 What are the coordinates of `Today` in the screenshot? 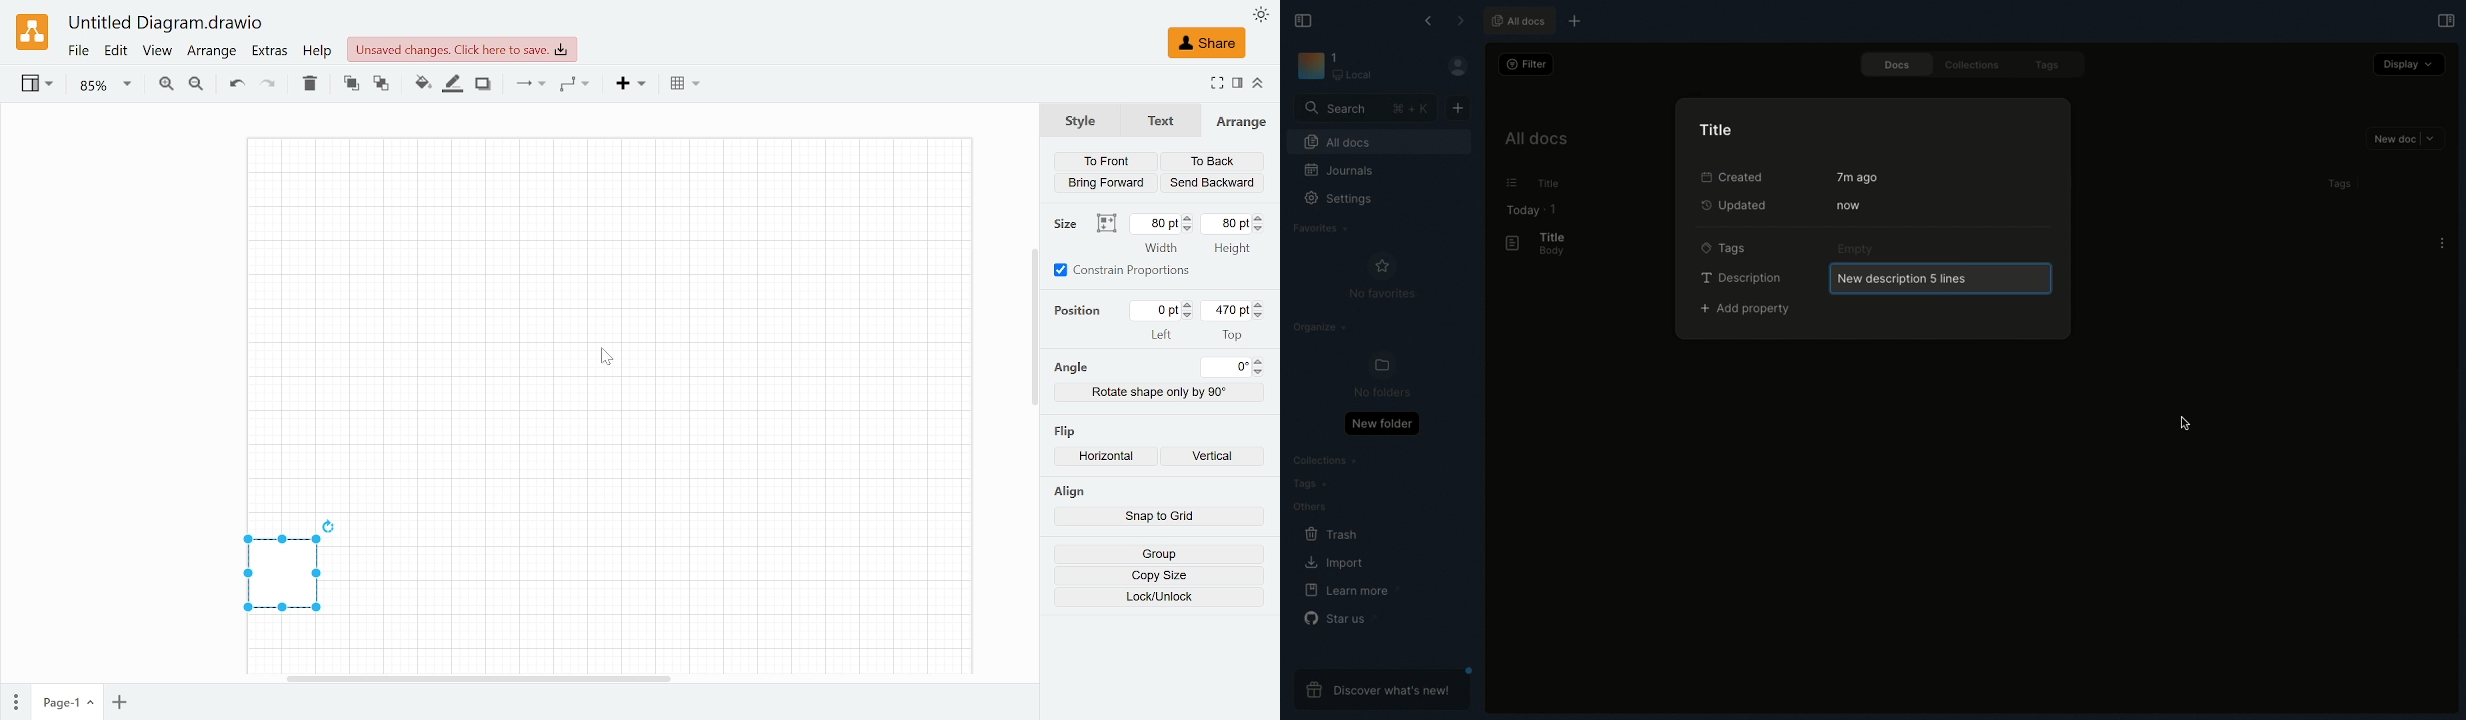 It's located at (1518, 210).